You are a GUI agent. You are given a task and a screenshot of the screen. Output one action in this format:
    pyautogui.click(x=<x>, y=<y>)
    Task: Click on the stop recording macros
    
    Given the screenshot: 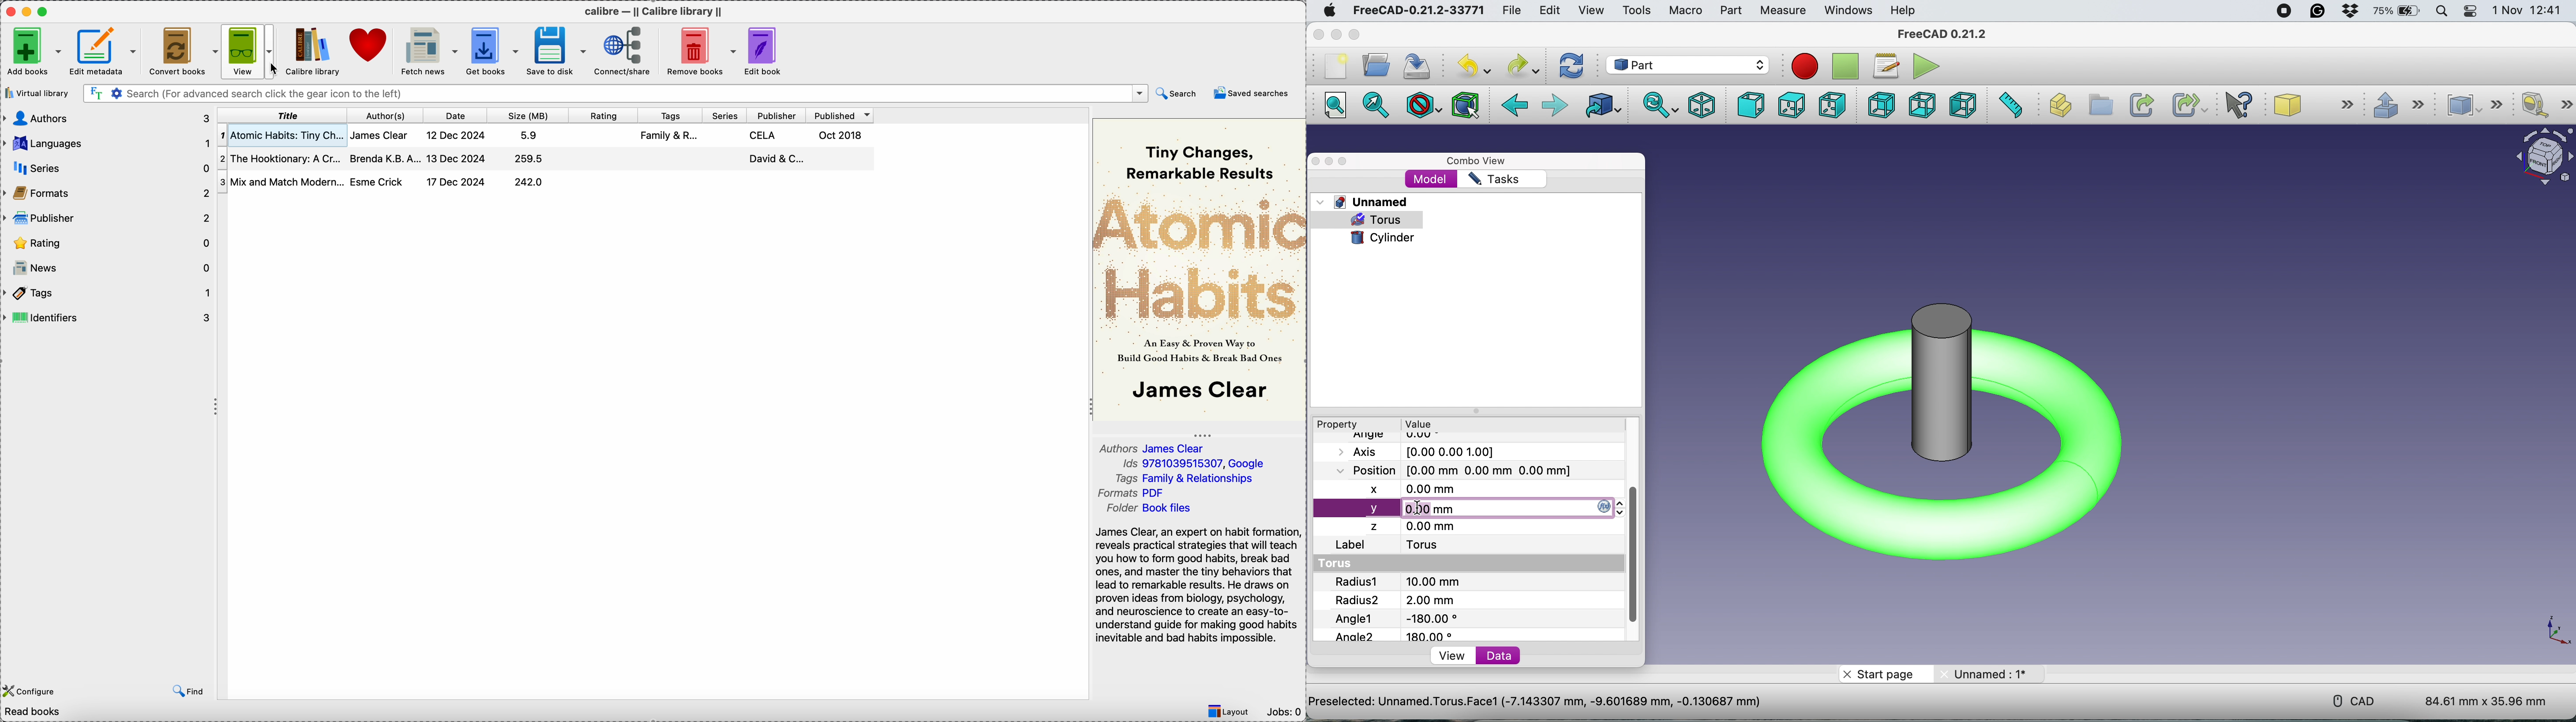 What is the action you would take?
    pyautogui.click(x=1845, y=67)
    